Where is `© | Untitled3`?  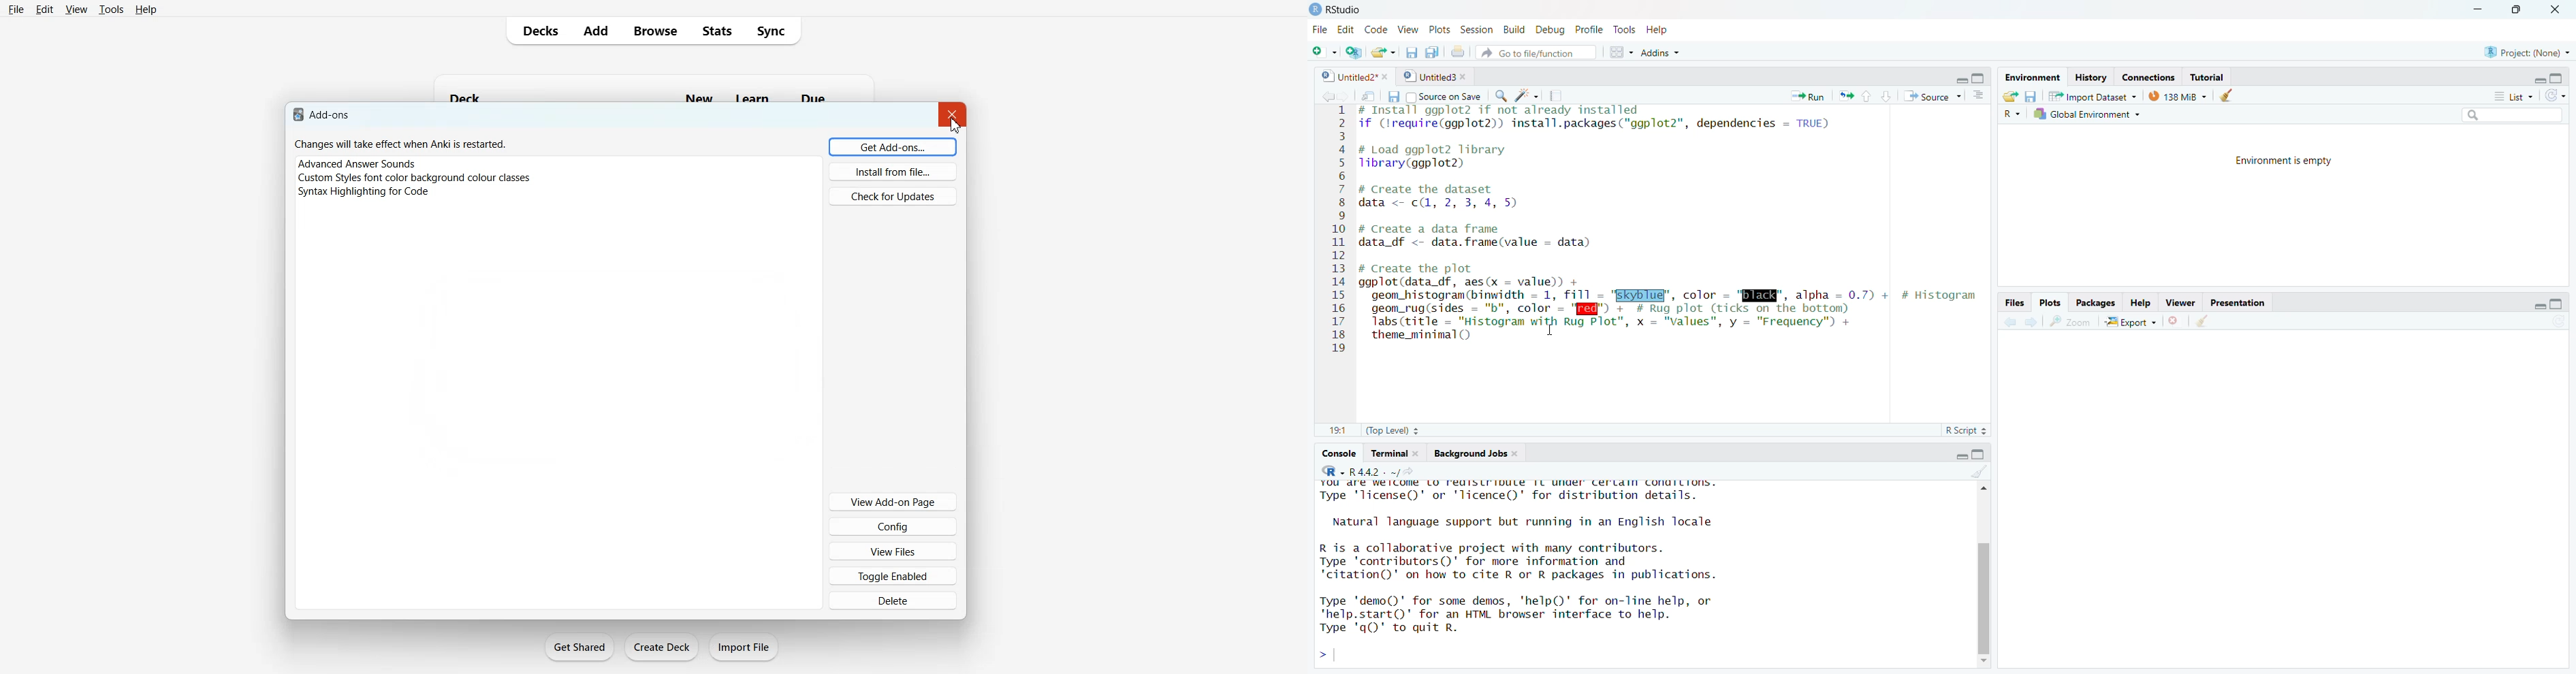 © | Untitled3 is located at coordinates (1424, 75).